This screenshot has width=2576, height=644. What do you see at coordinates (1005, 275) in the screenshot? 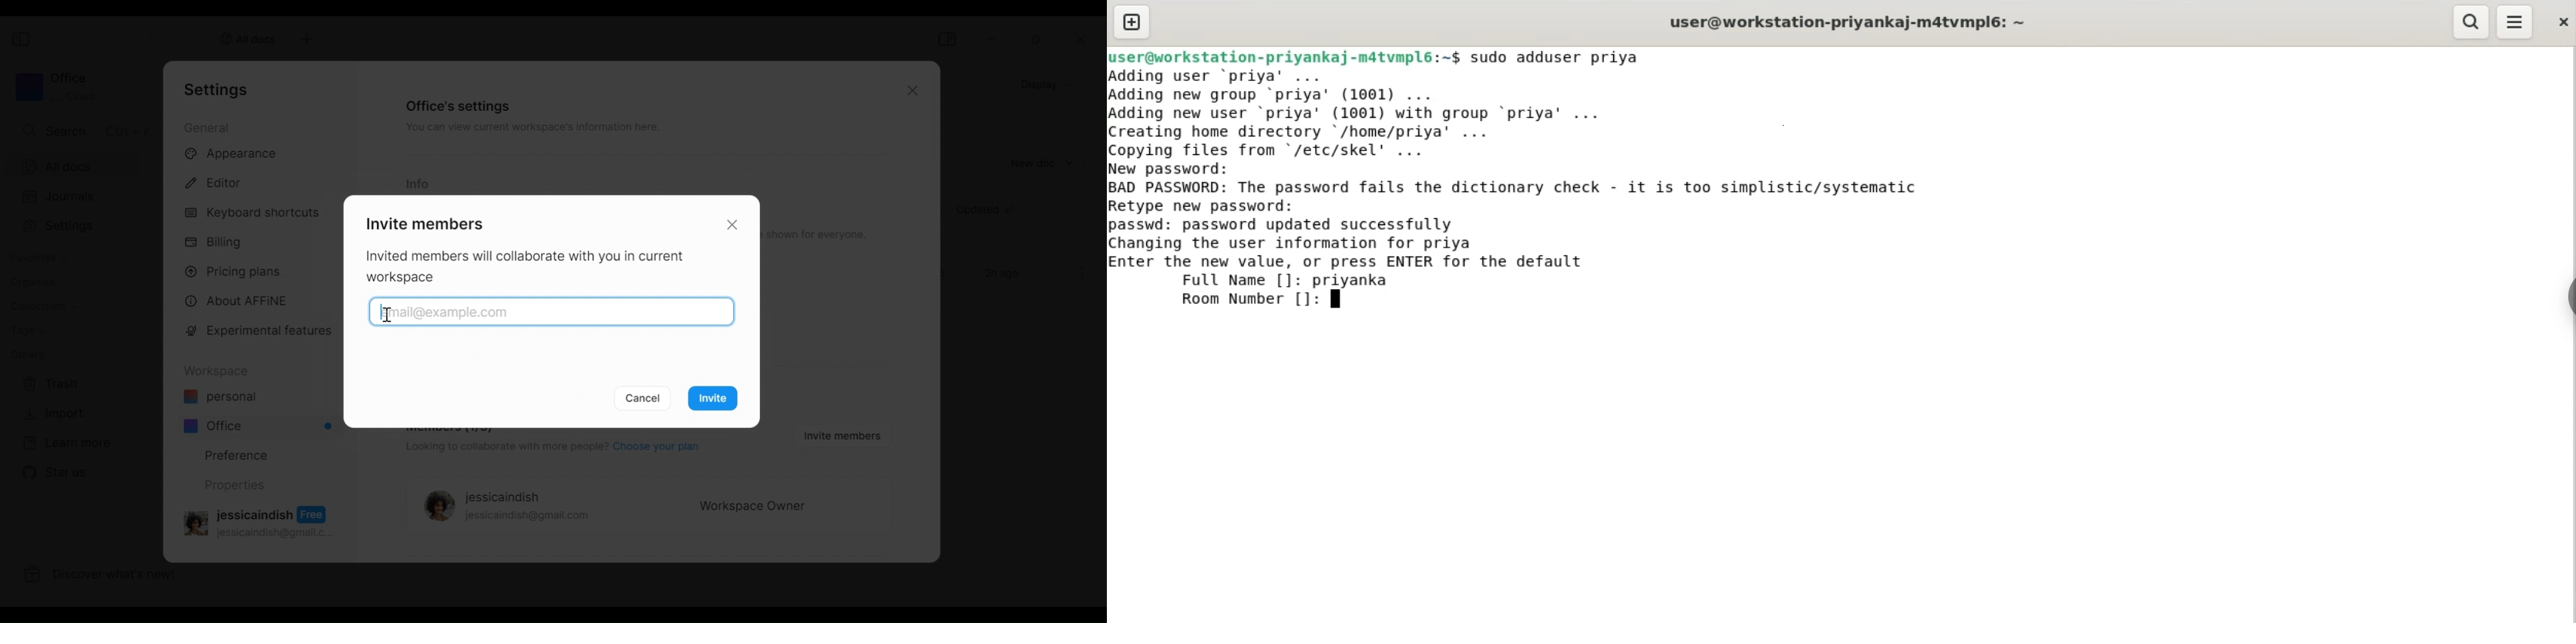
I see `2h ago` at bounding box center [1005, 275].